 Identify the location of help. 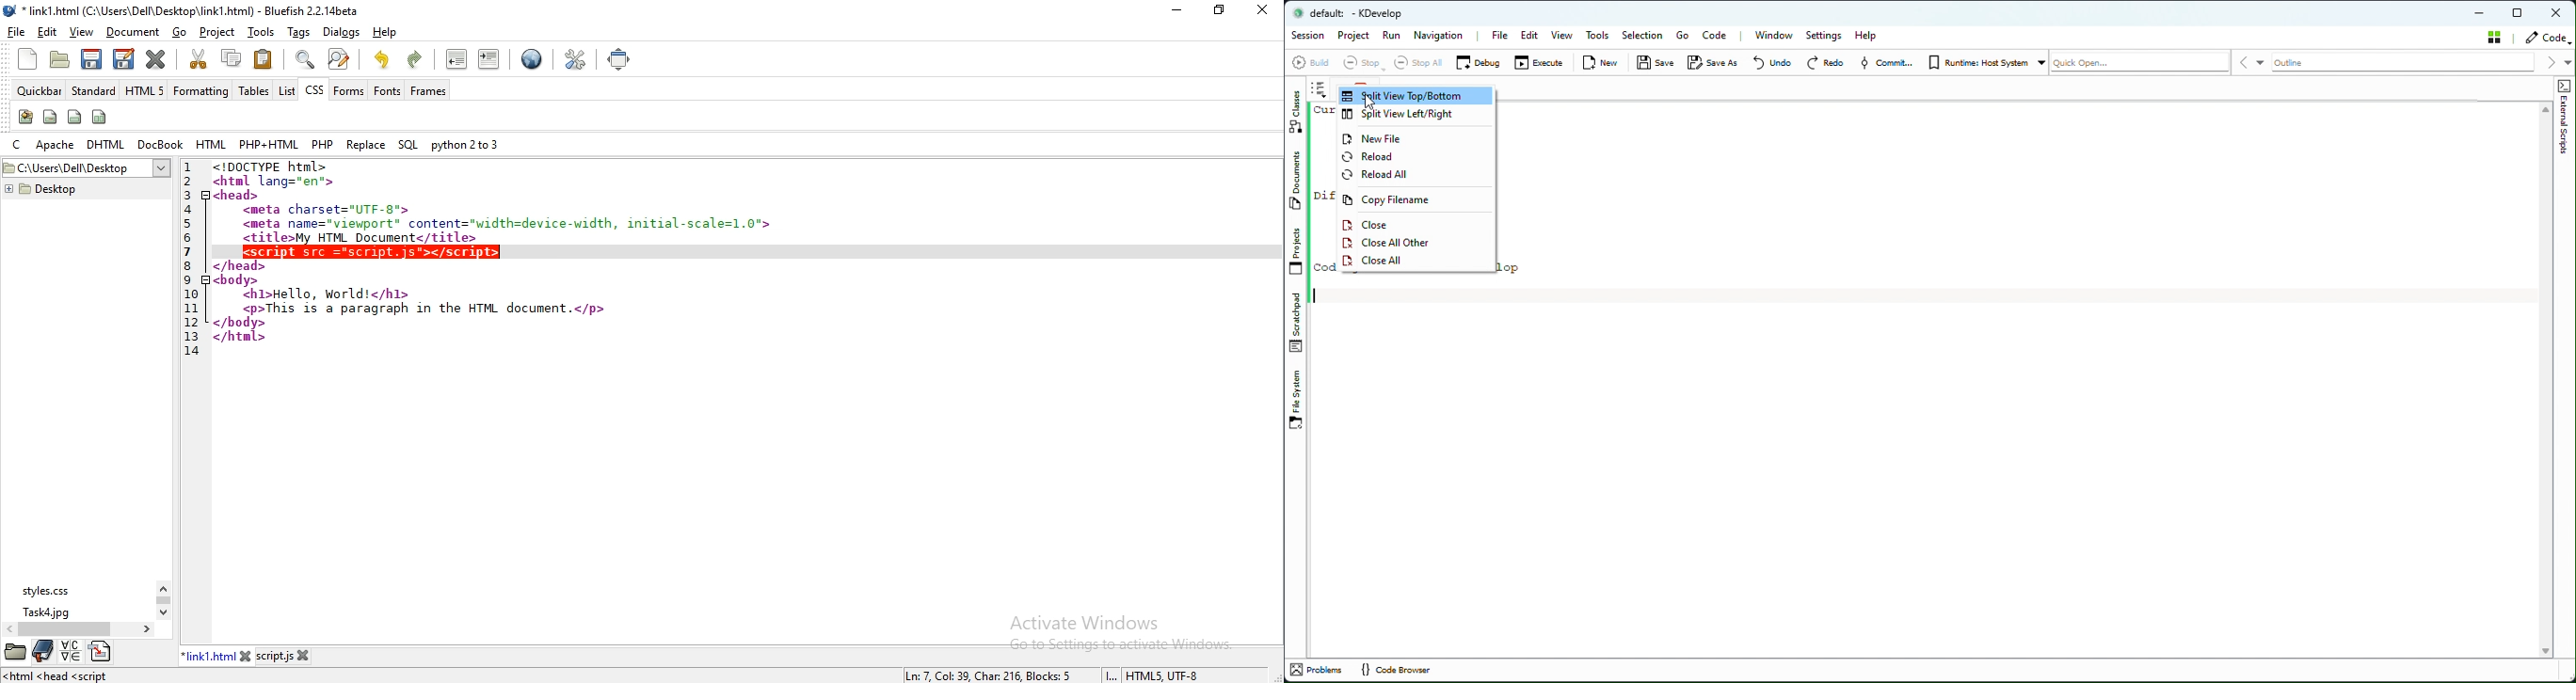
(390, 35).